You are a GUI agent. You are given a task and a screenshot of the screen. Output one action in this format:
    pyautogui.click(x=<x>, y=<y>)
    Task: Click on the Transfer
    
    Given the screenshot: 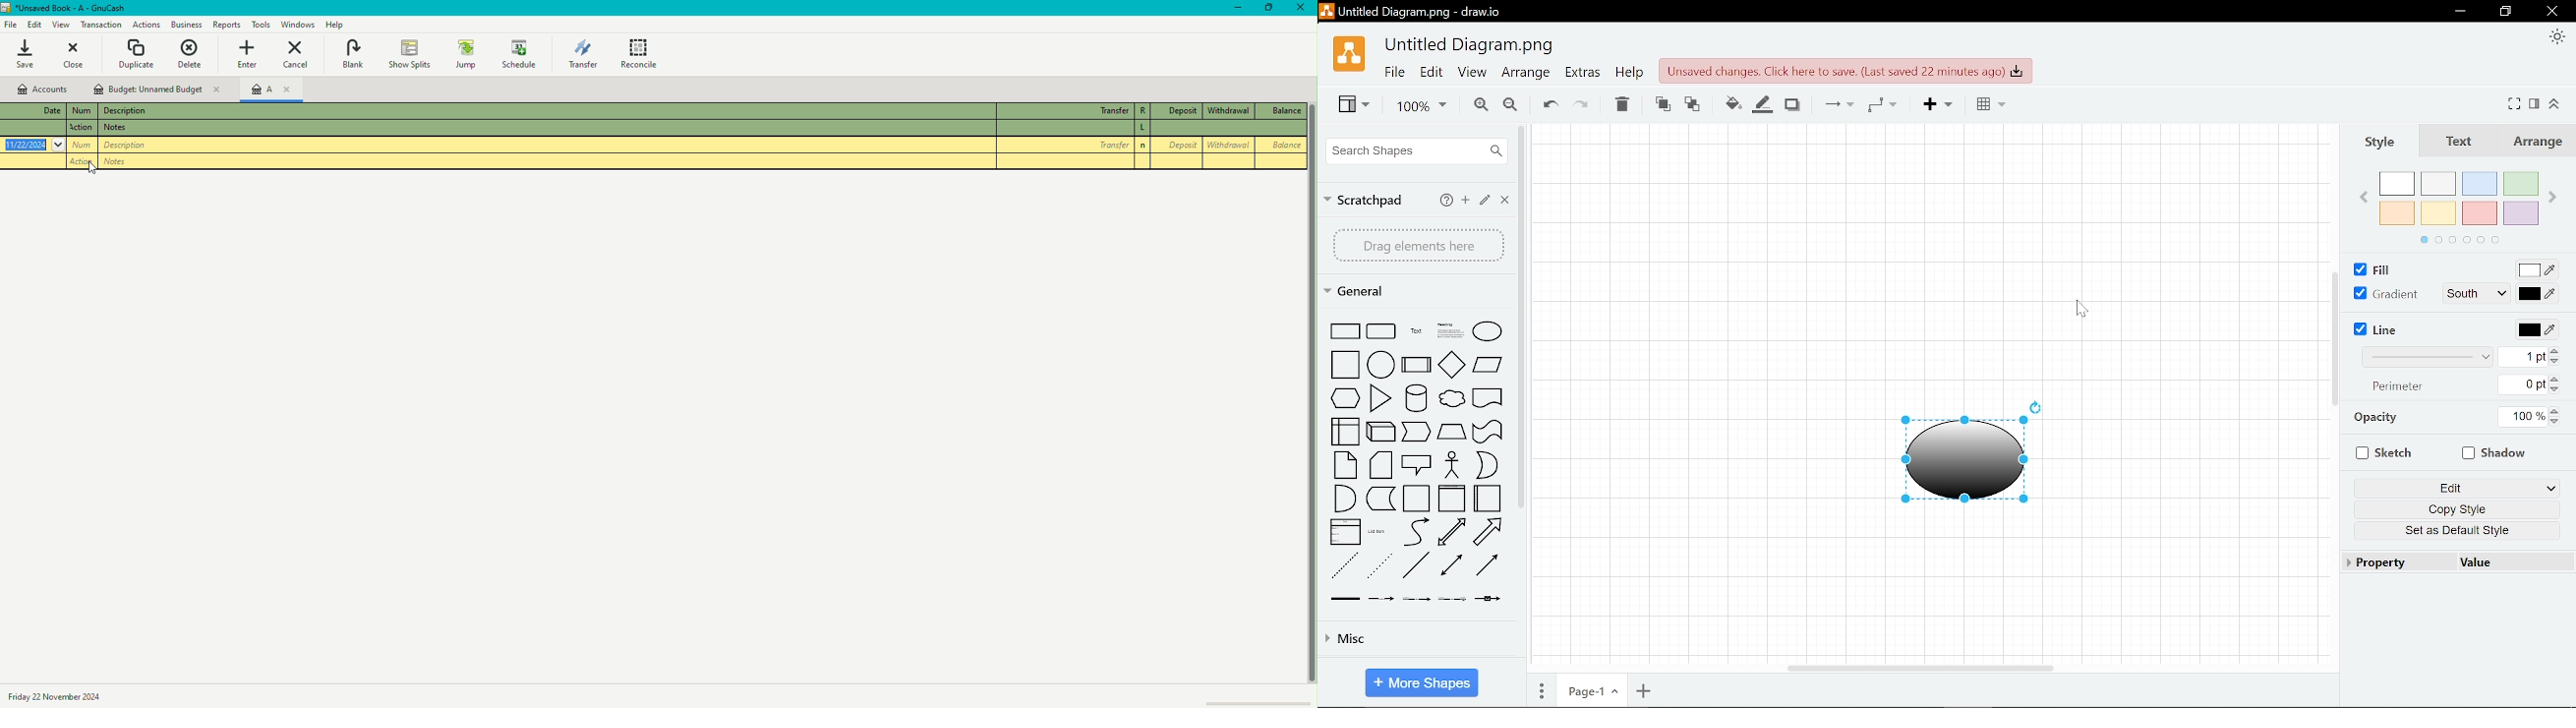 What is the action you would take?
    pyautogui.click(x=1063, y=145)
    